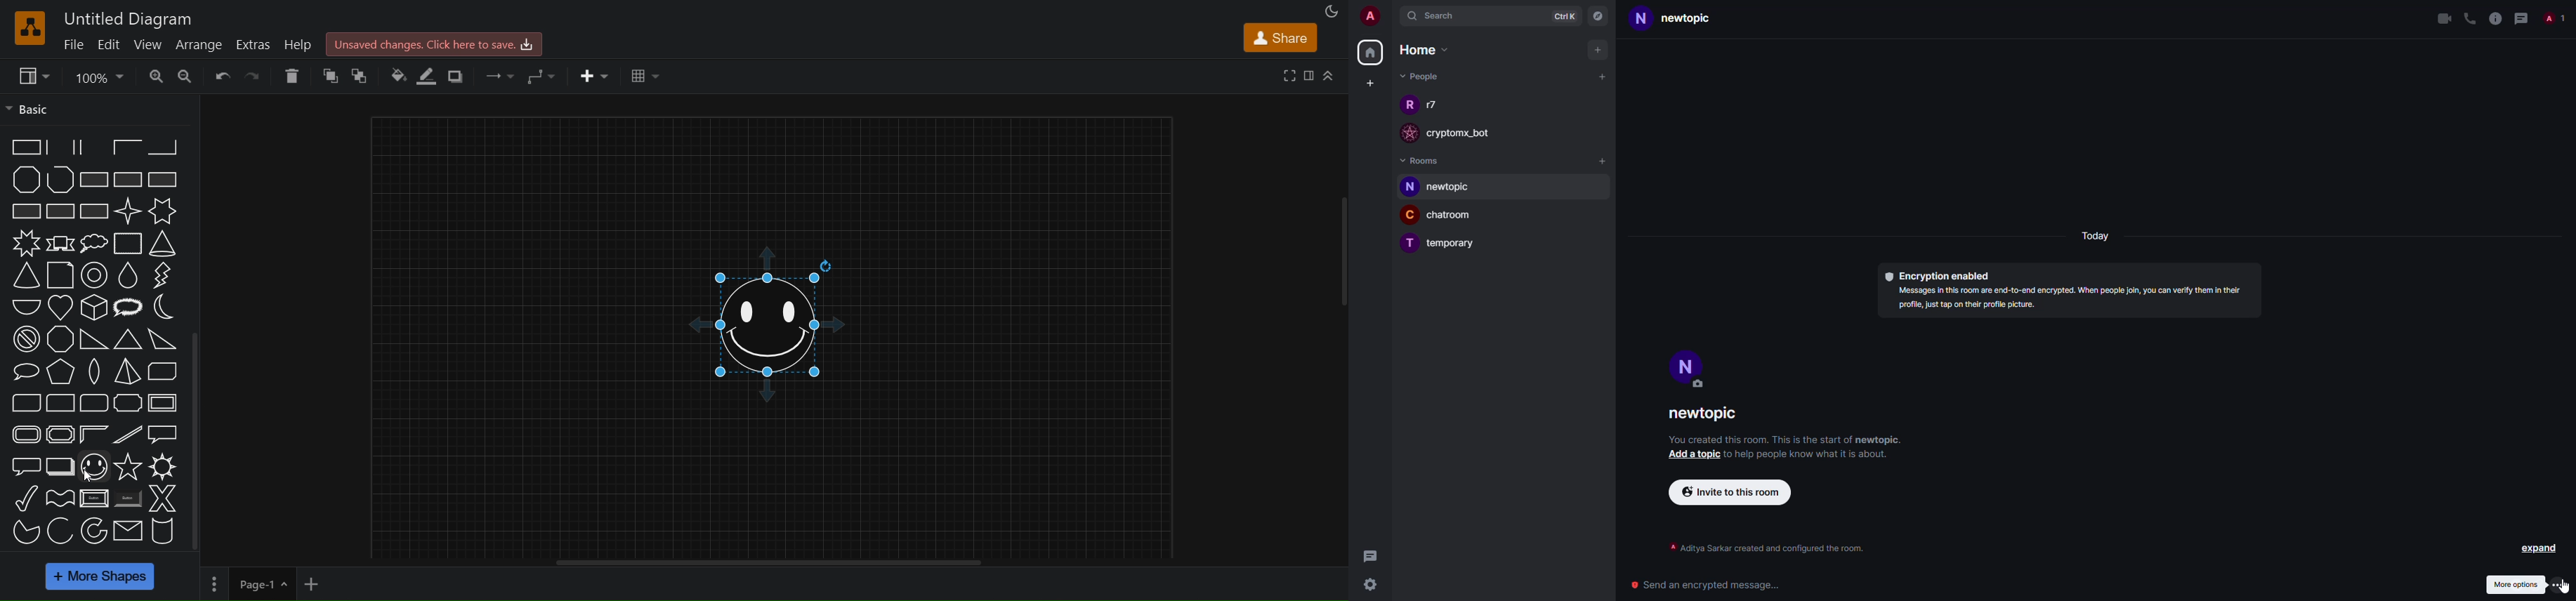 The height and width of the screenshot is (616, 2576). Describe the element at coordinates (91, 371) in the screenshot. I see `pointed oval` at that location.